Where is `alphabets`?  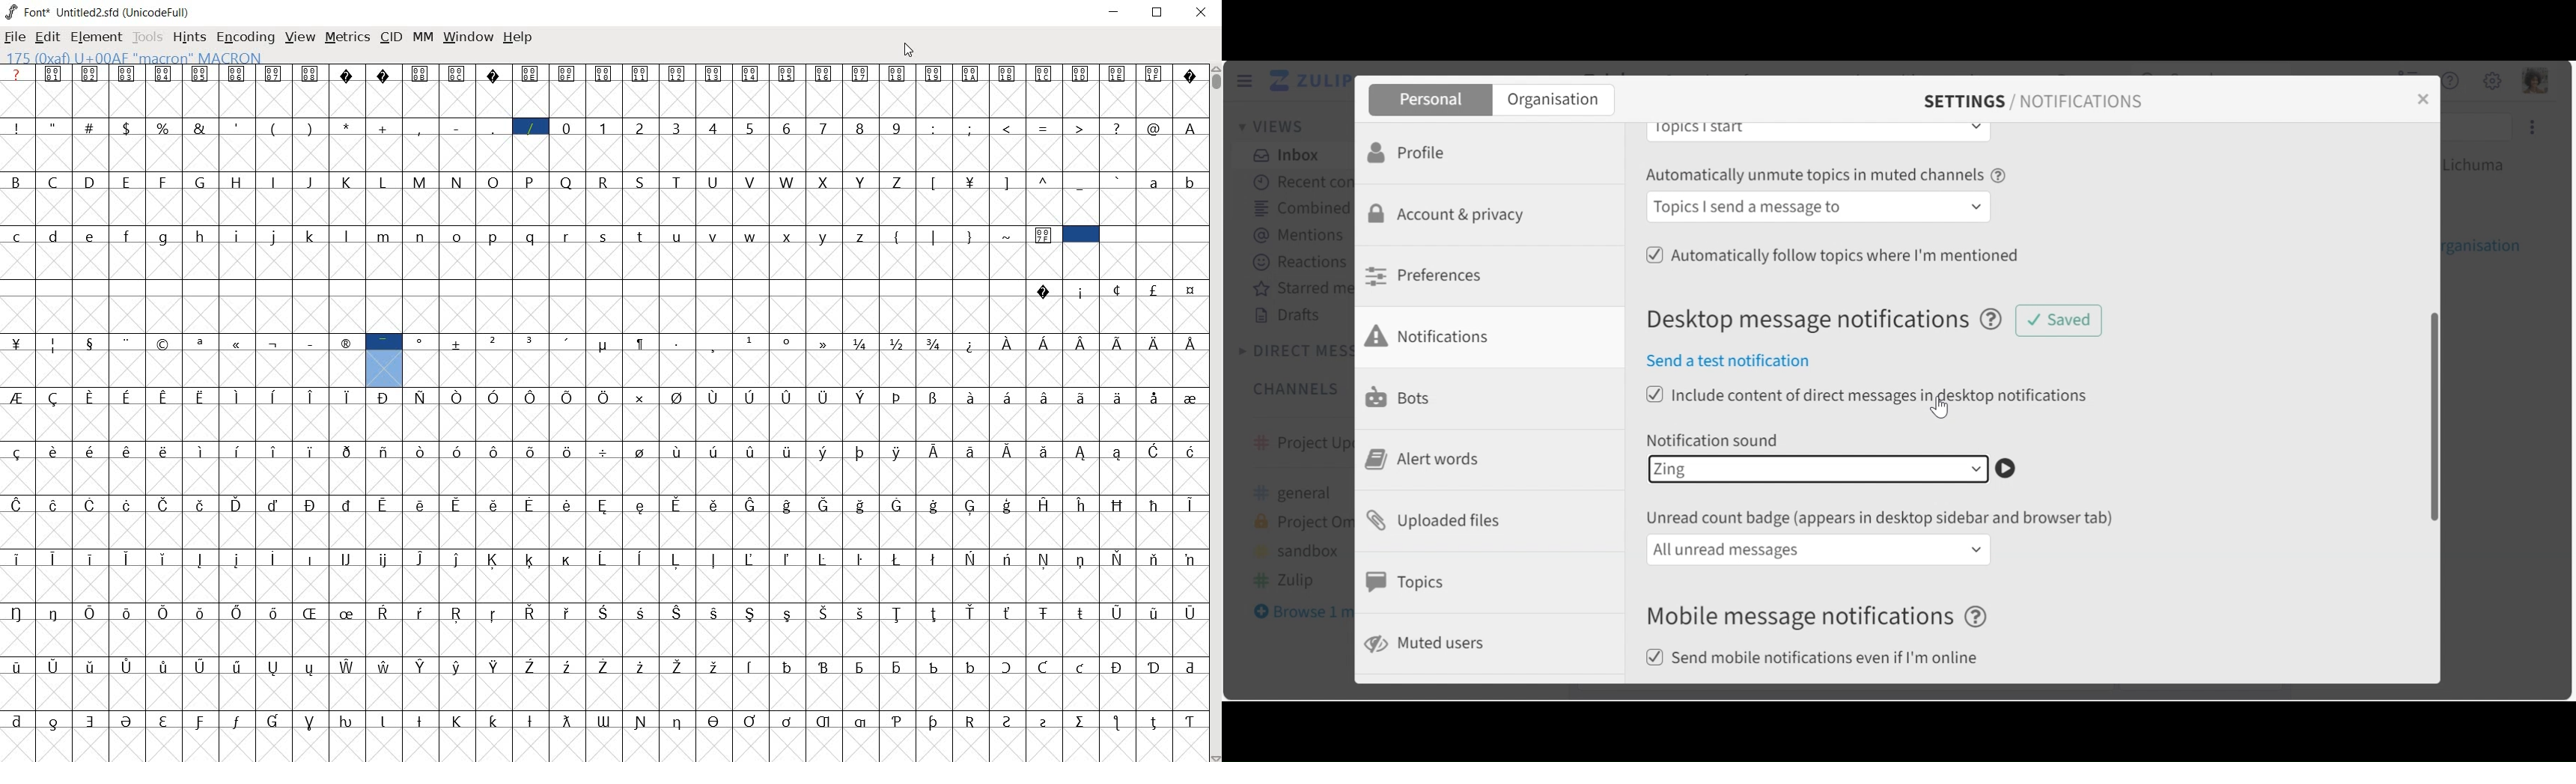
alphabets is located at coordinates (1168, 198).